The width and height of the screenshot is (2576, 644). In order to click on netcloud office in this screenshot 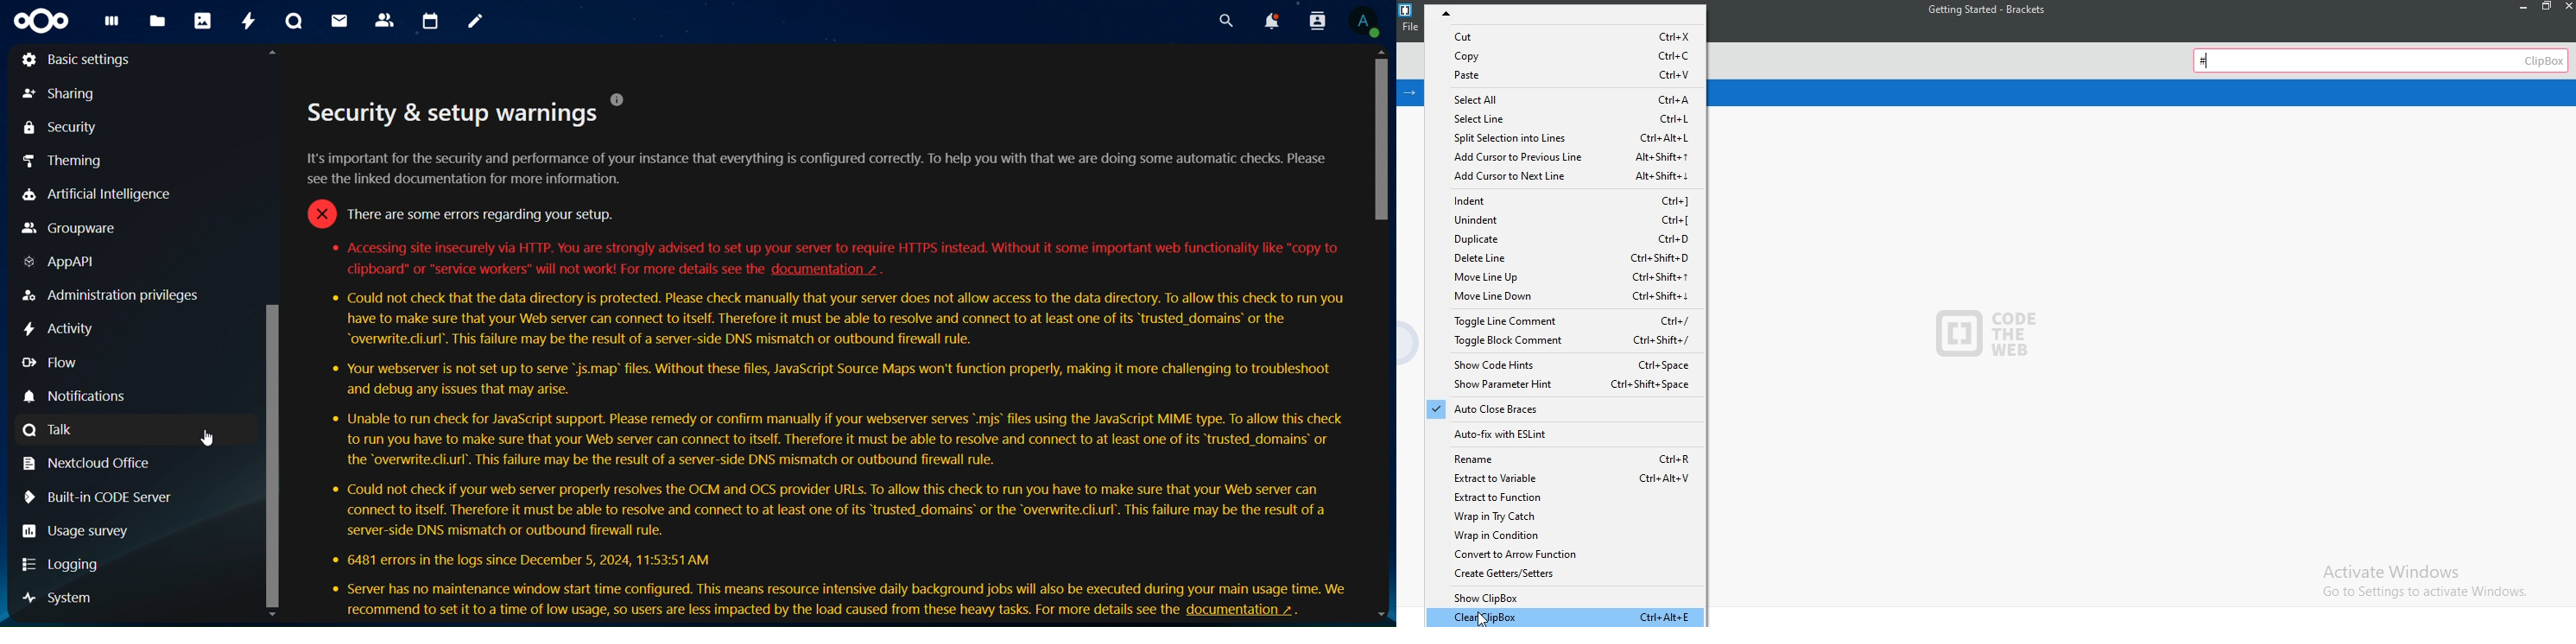, I will do `click(97, 463)`.